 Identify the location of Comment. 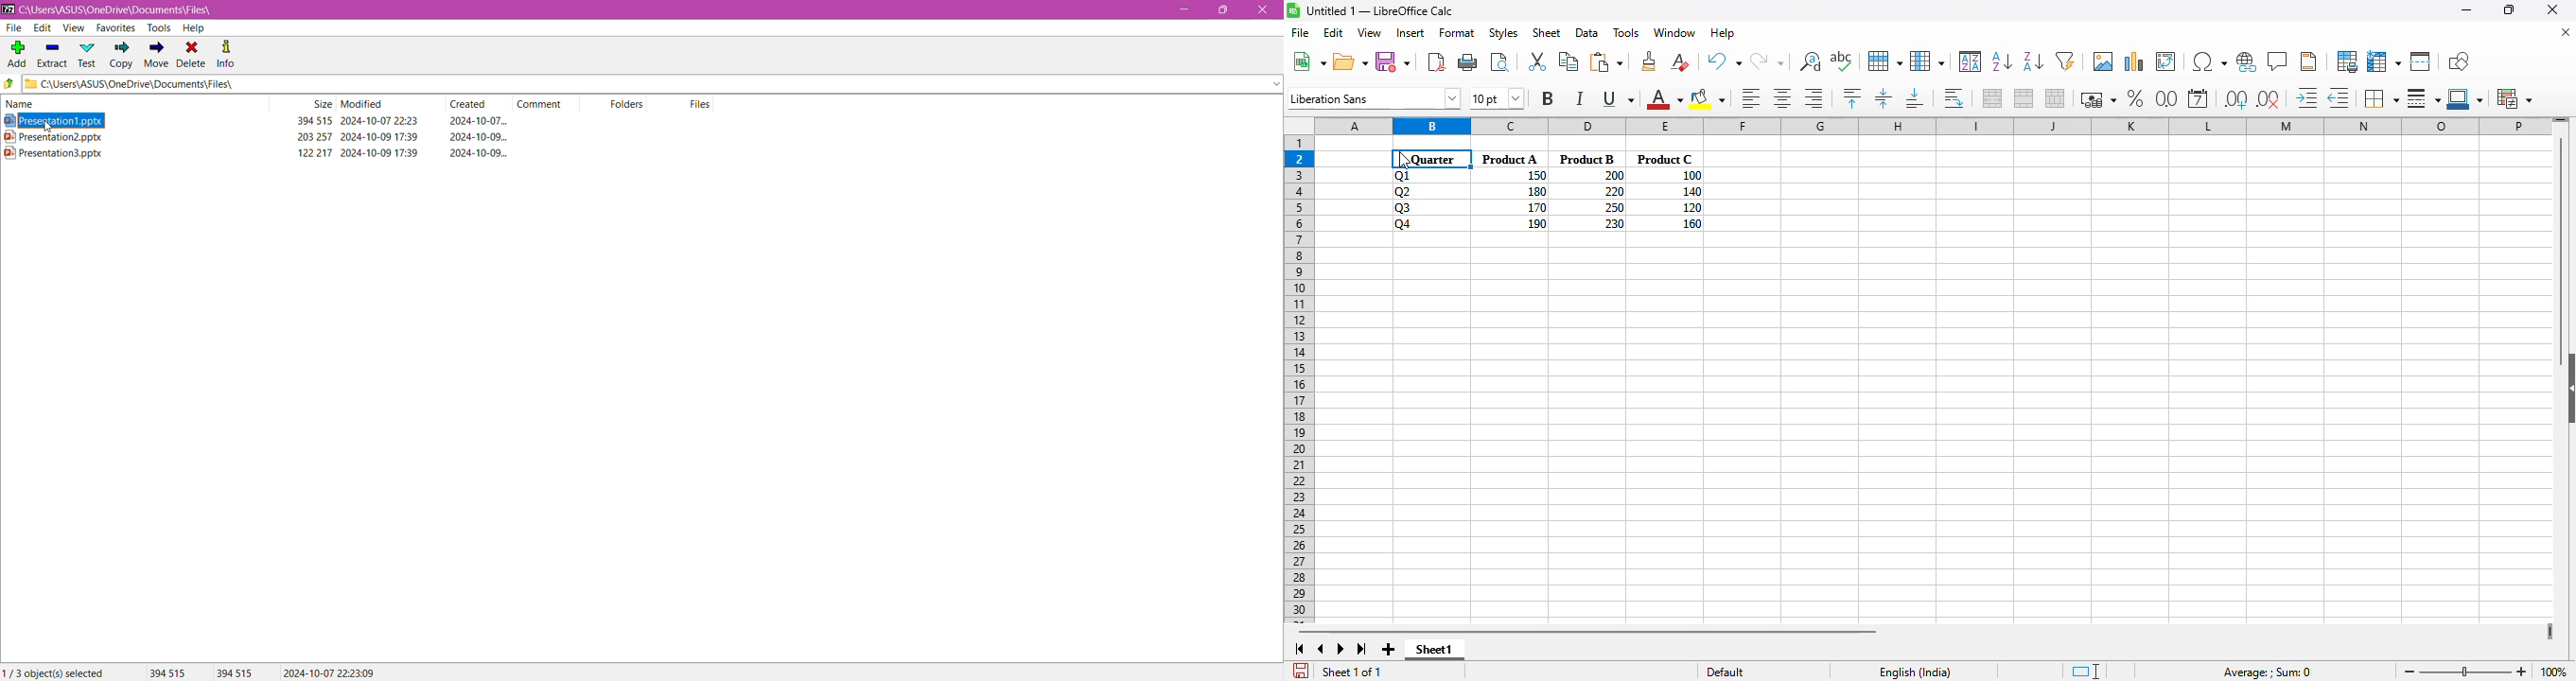
(545, 103).